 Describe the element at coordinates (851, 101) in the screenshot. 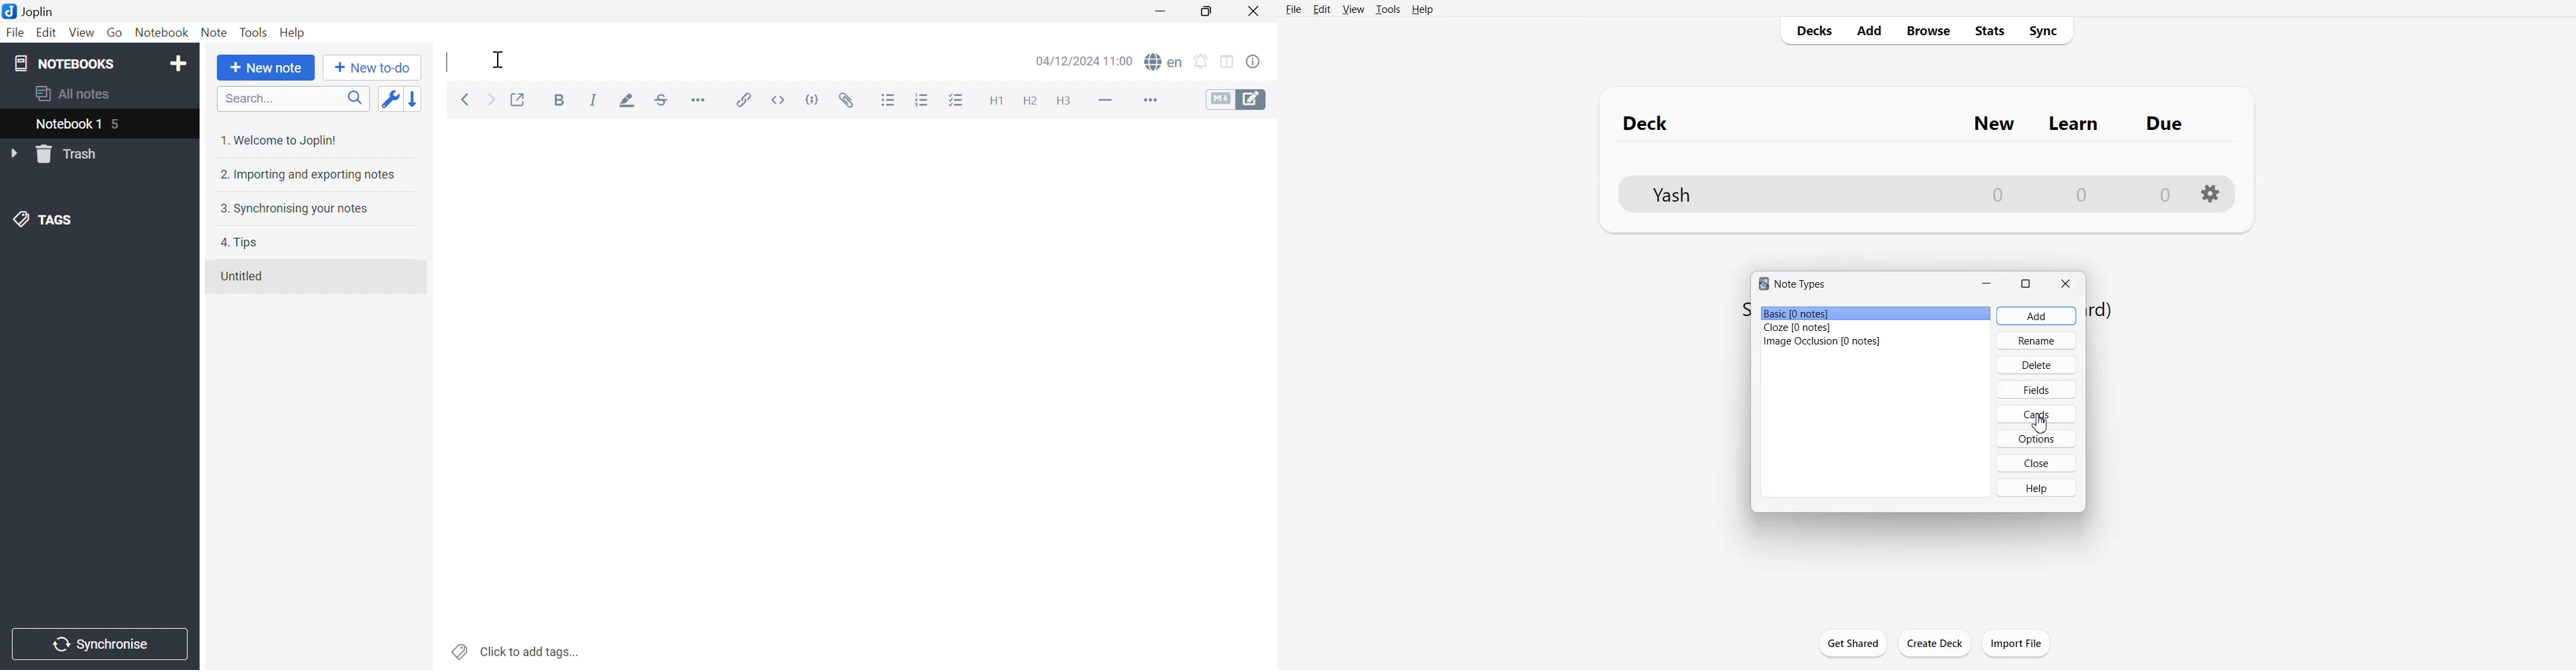

I see `Attach file` at that location.